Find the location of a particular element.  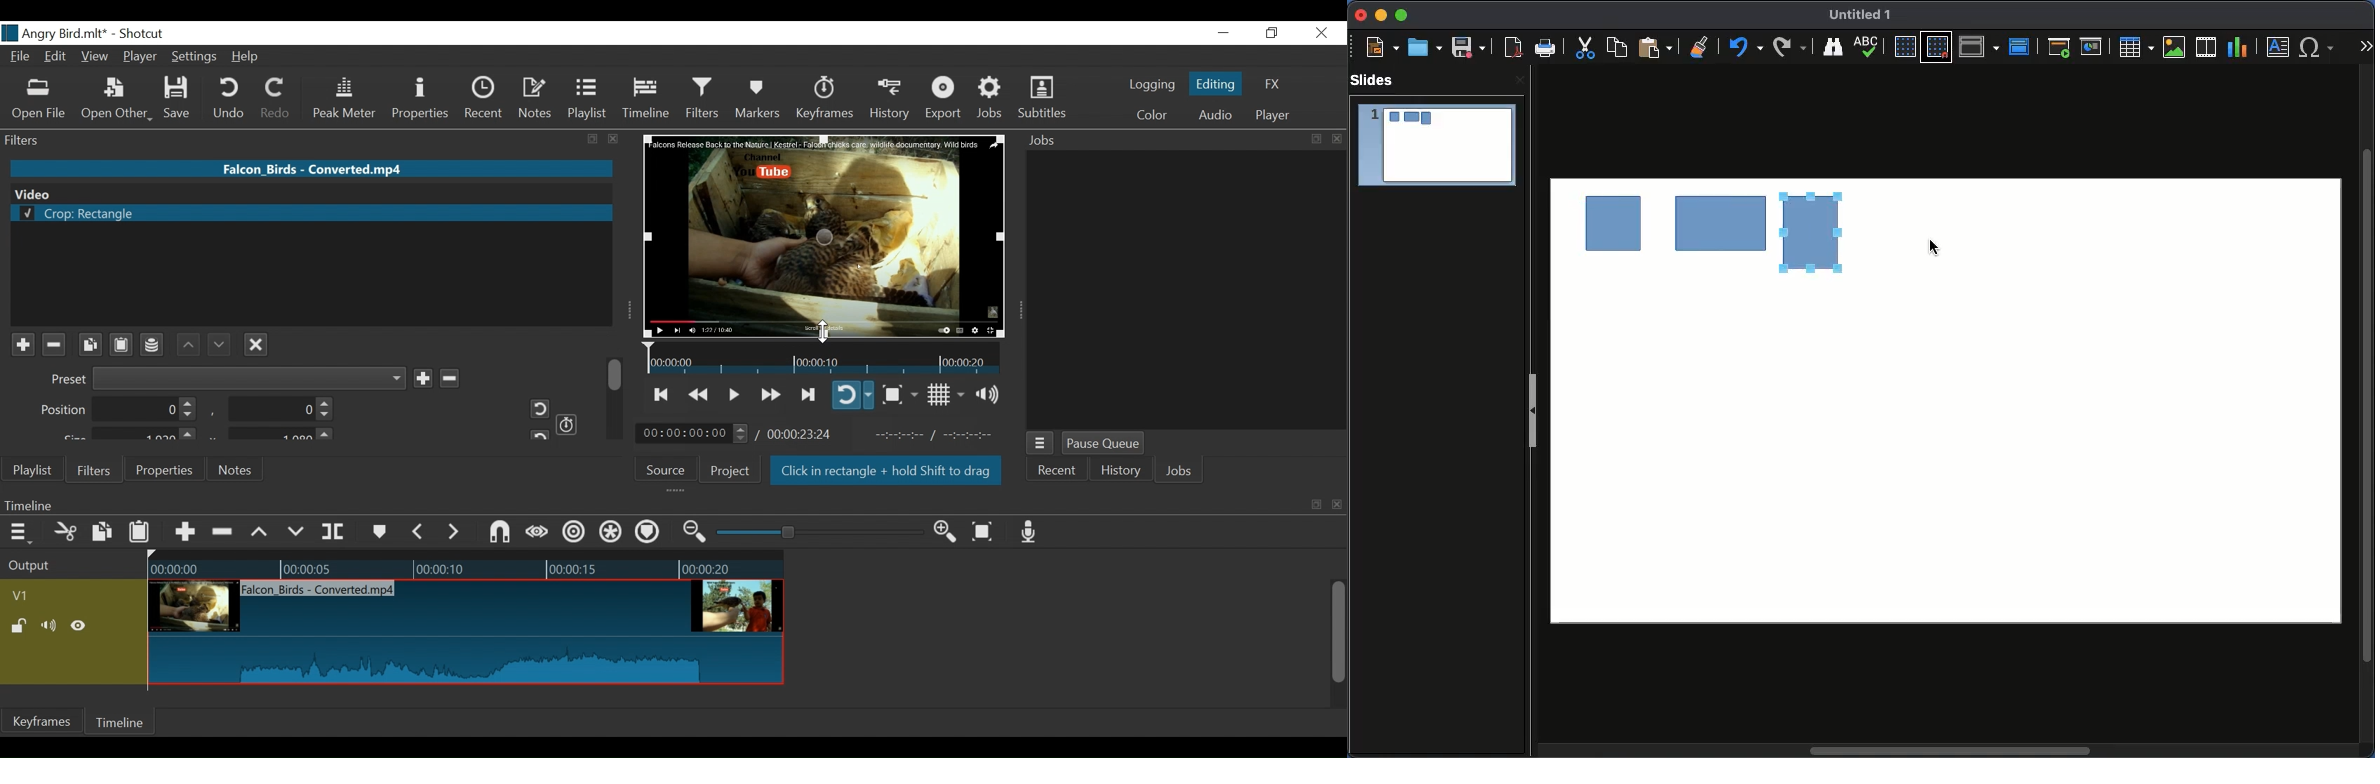

History is located at coordinates (891, 99).